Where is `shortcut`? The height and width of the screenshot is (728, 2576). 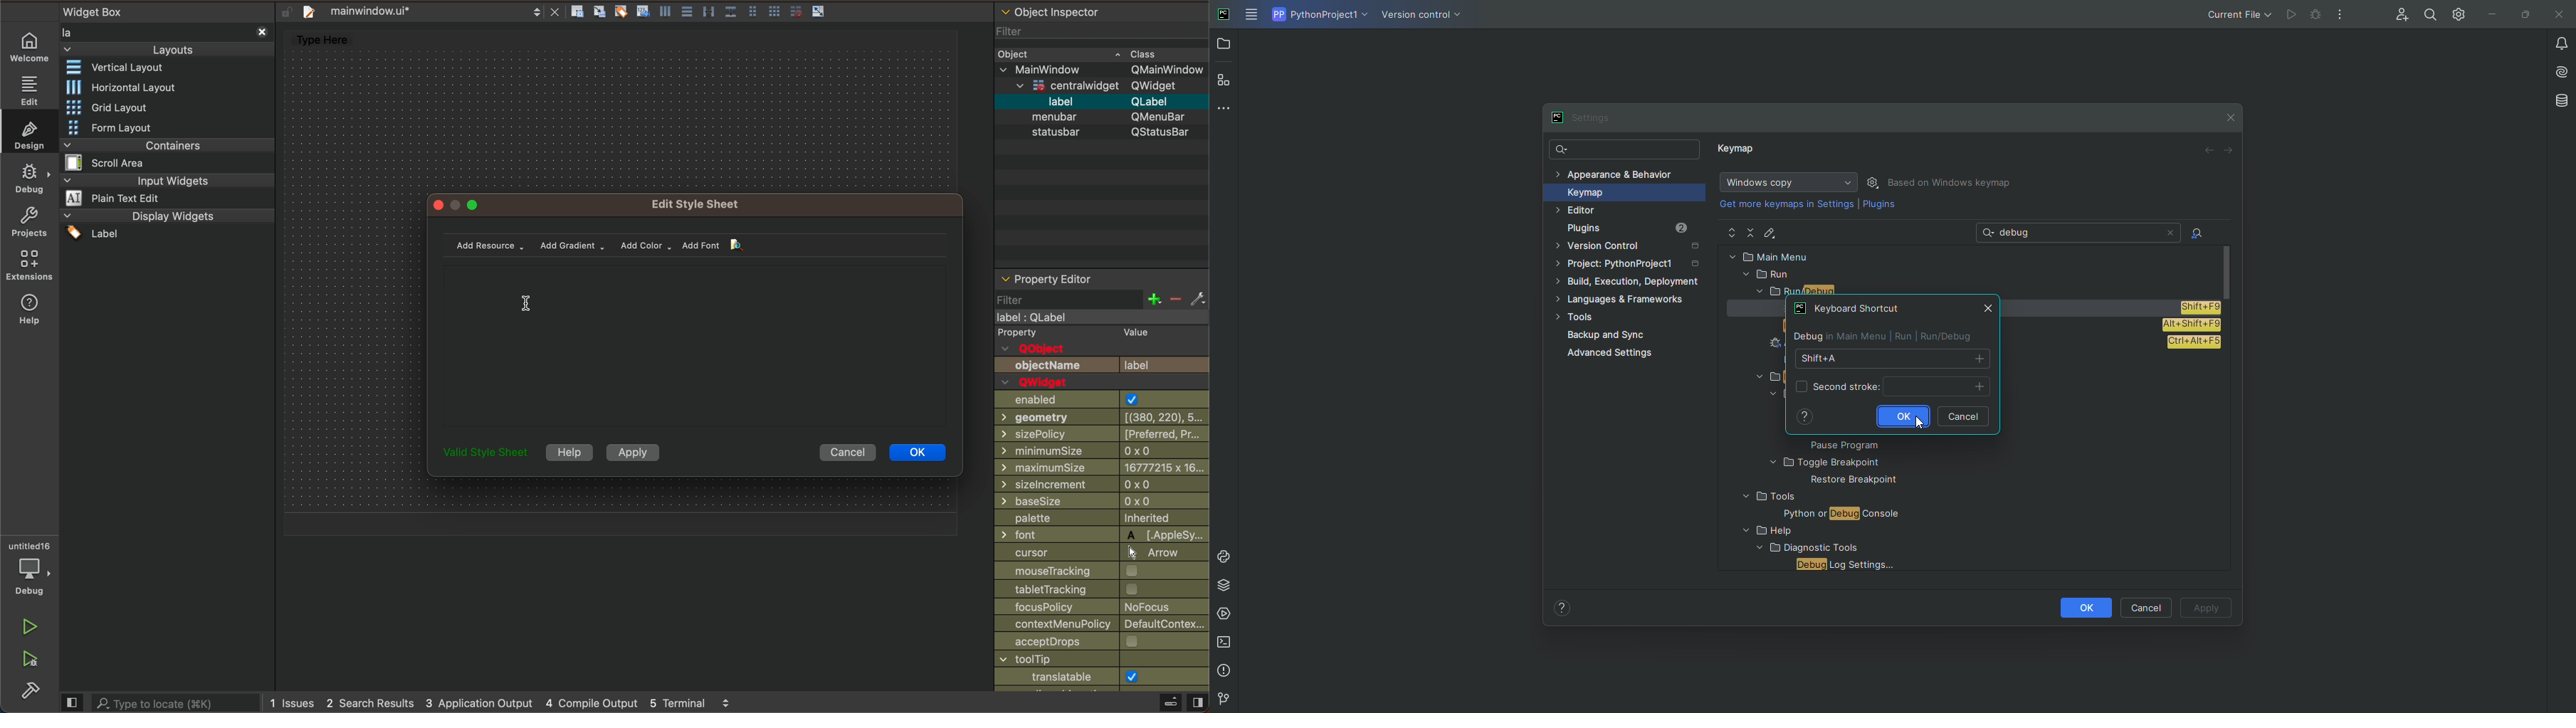
shortcut is located at coordinates (2202, 307).